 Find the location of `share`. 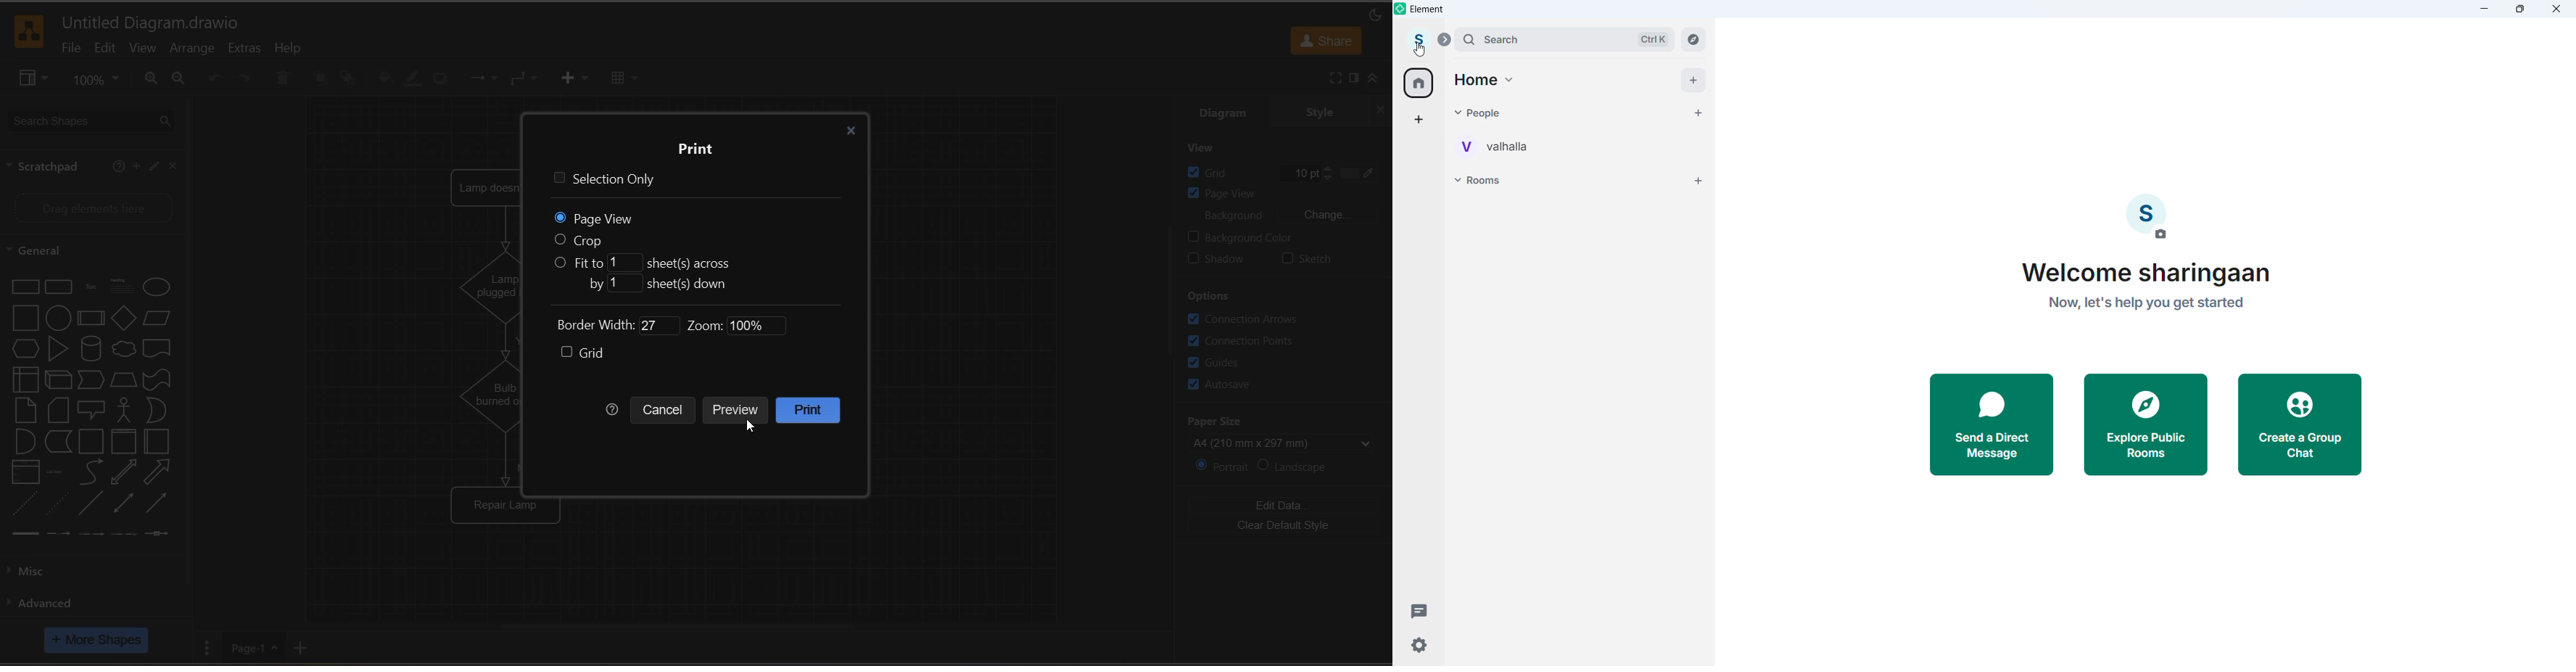

share is located at coordinates (1325, 41).